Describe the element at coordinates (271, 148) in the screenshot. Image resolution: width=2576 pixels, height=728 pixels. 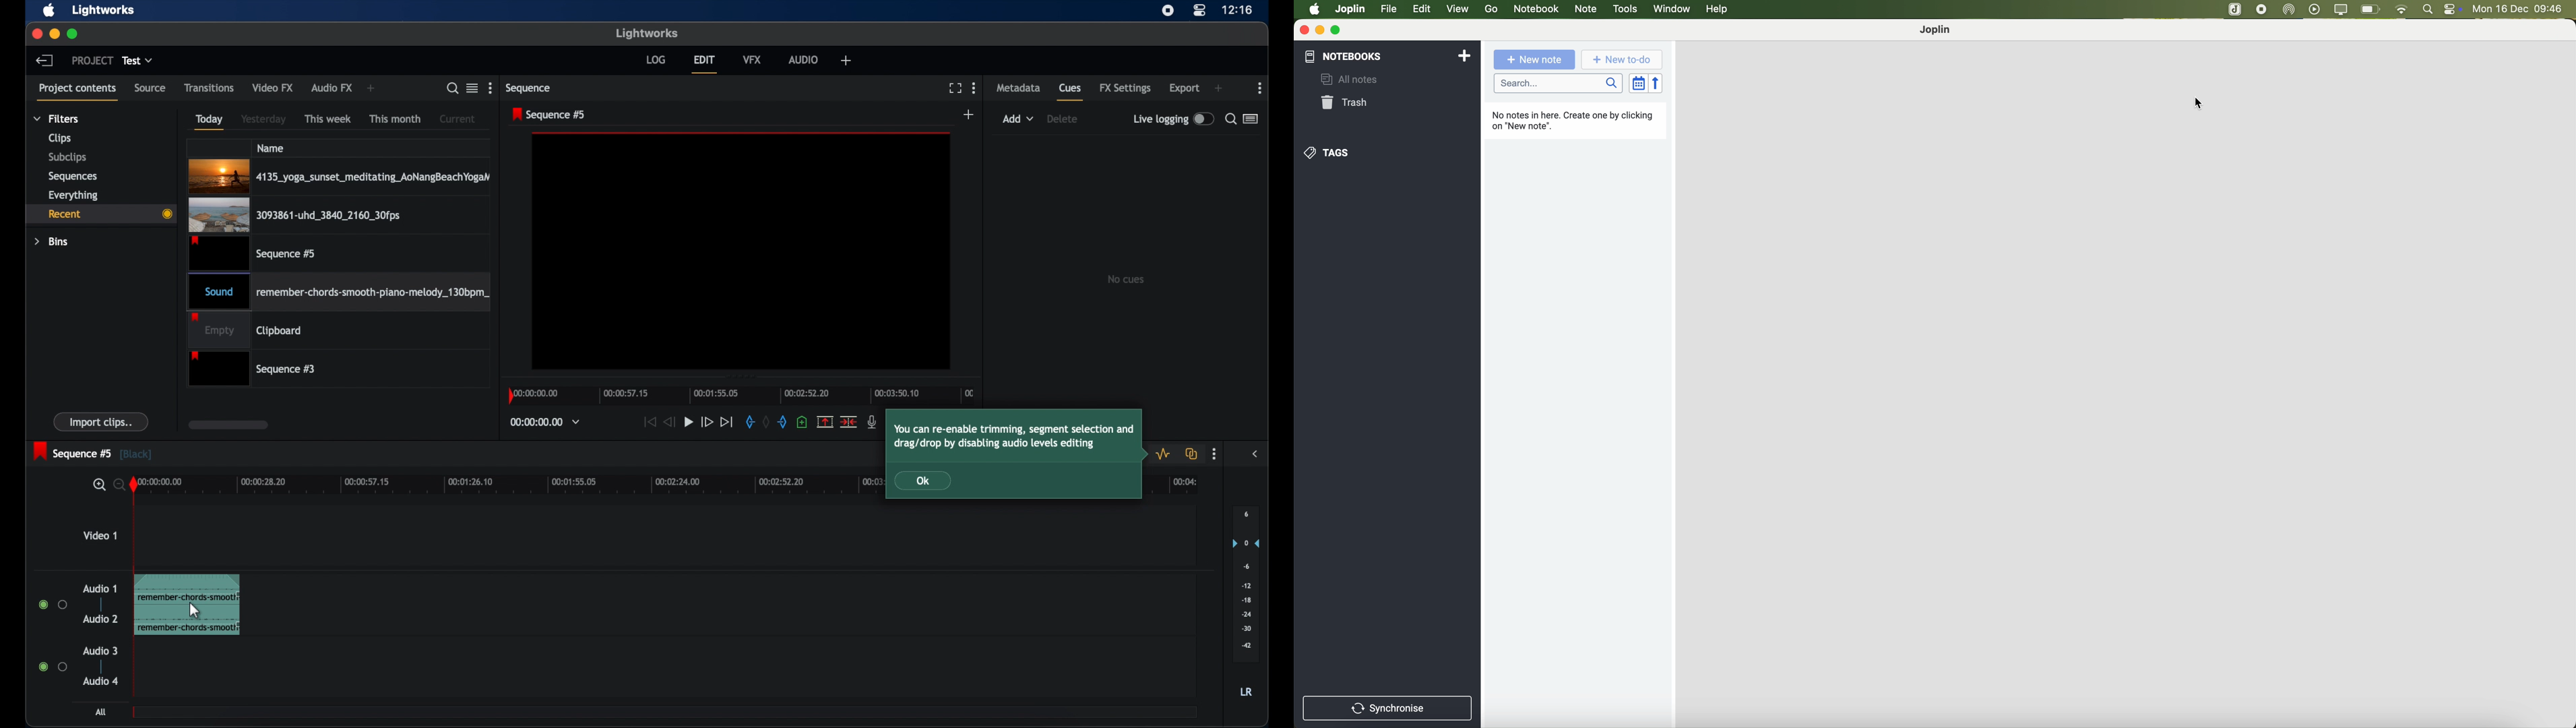
I see `name` at that location.